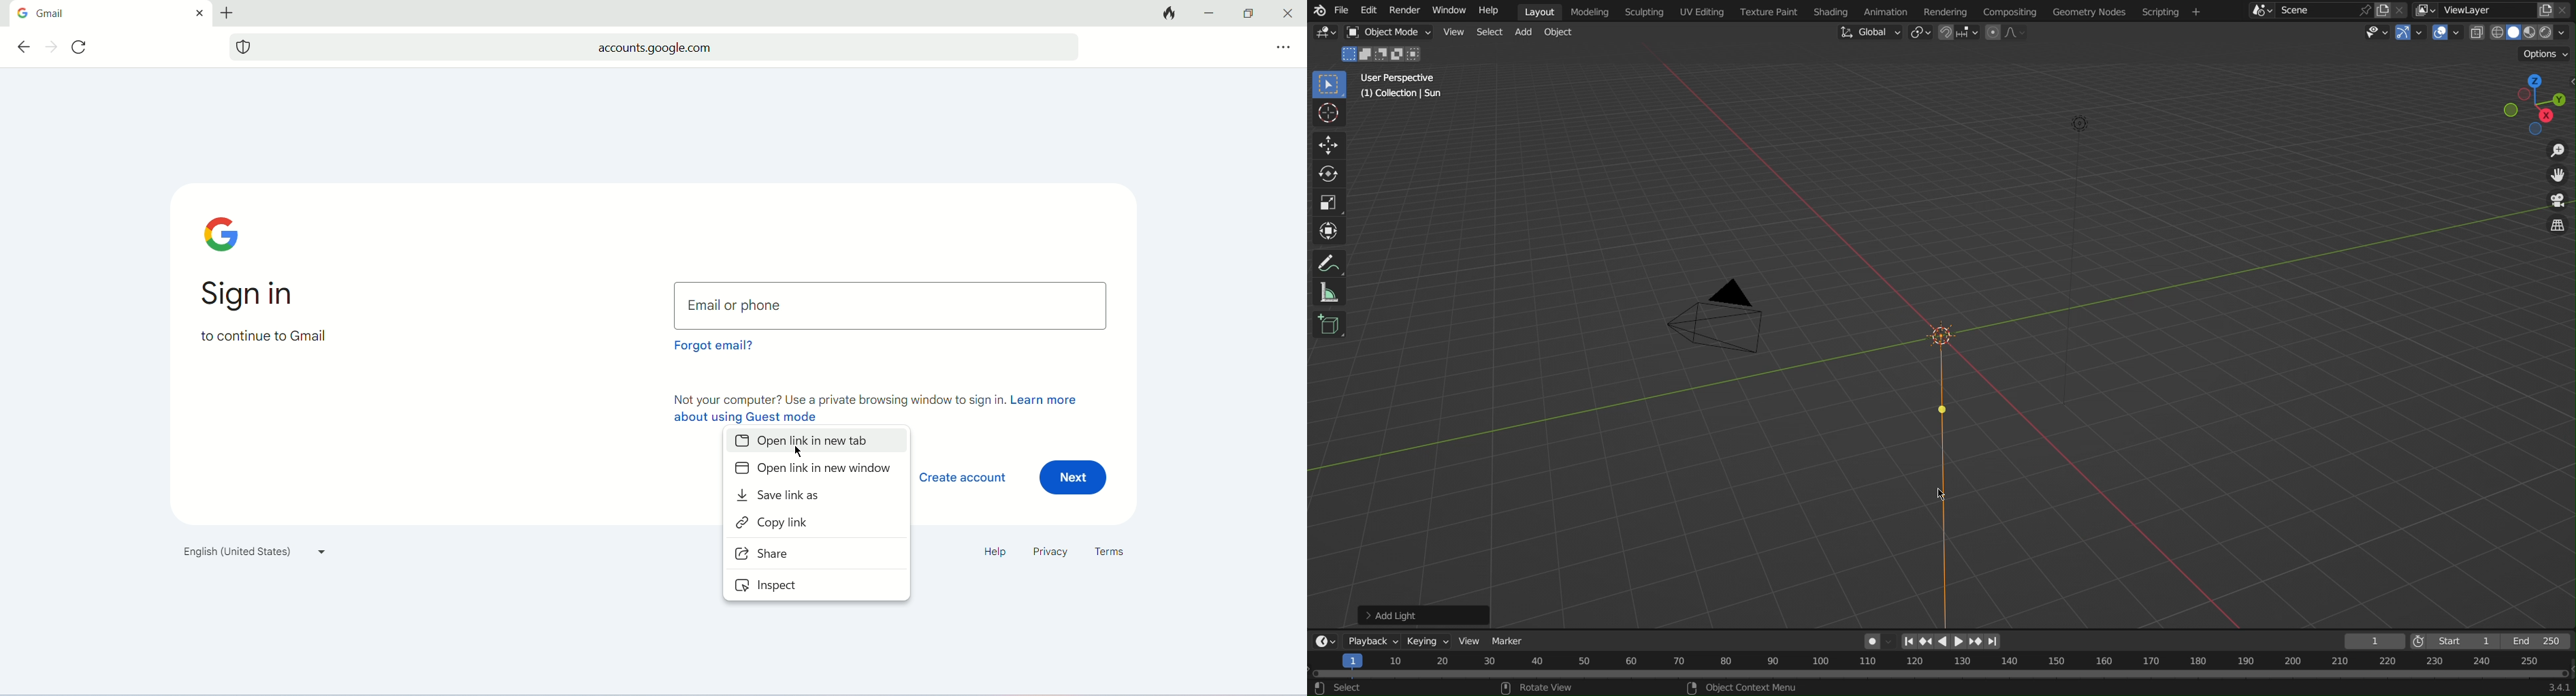 The height and width of the screenshot is (700, 2576). What do you see at coordinates (1552, 687) in the screenshot?
I see `Rotate view` at bounding box center [1552, 687].